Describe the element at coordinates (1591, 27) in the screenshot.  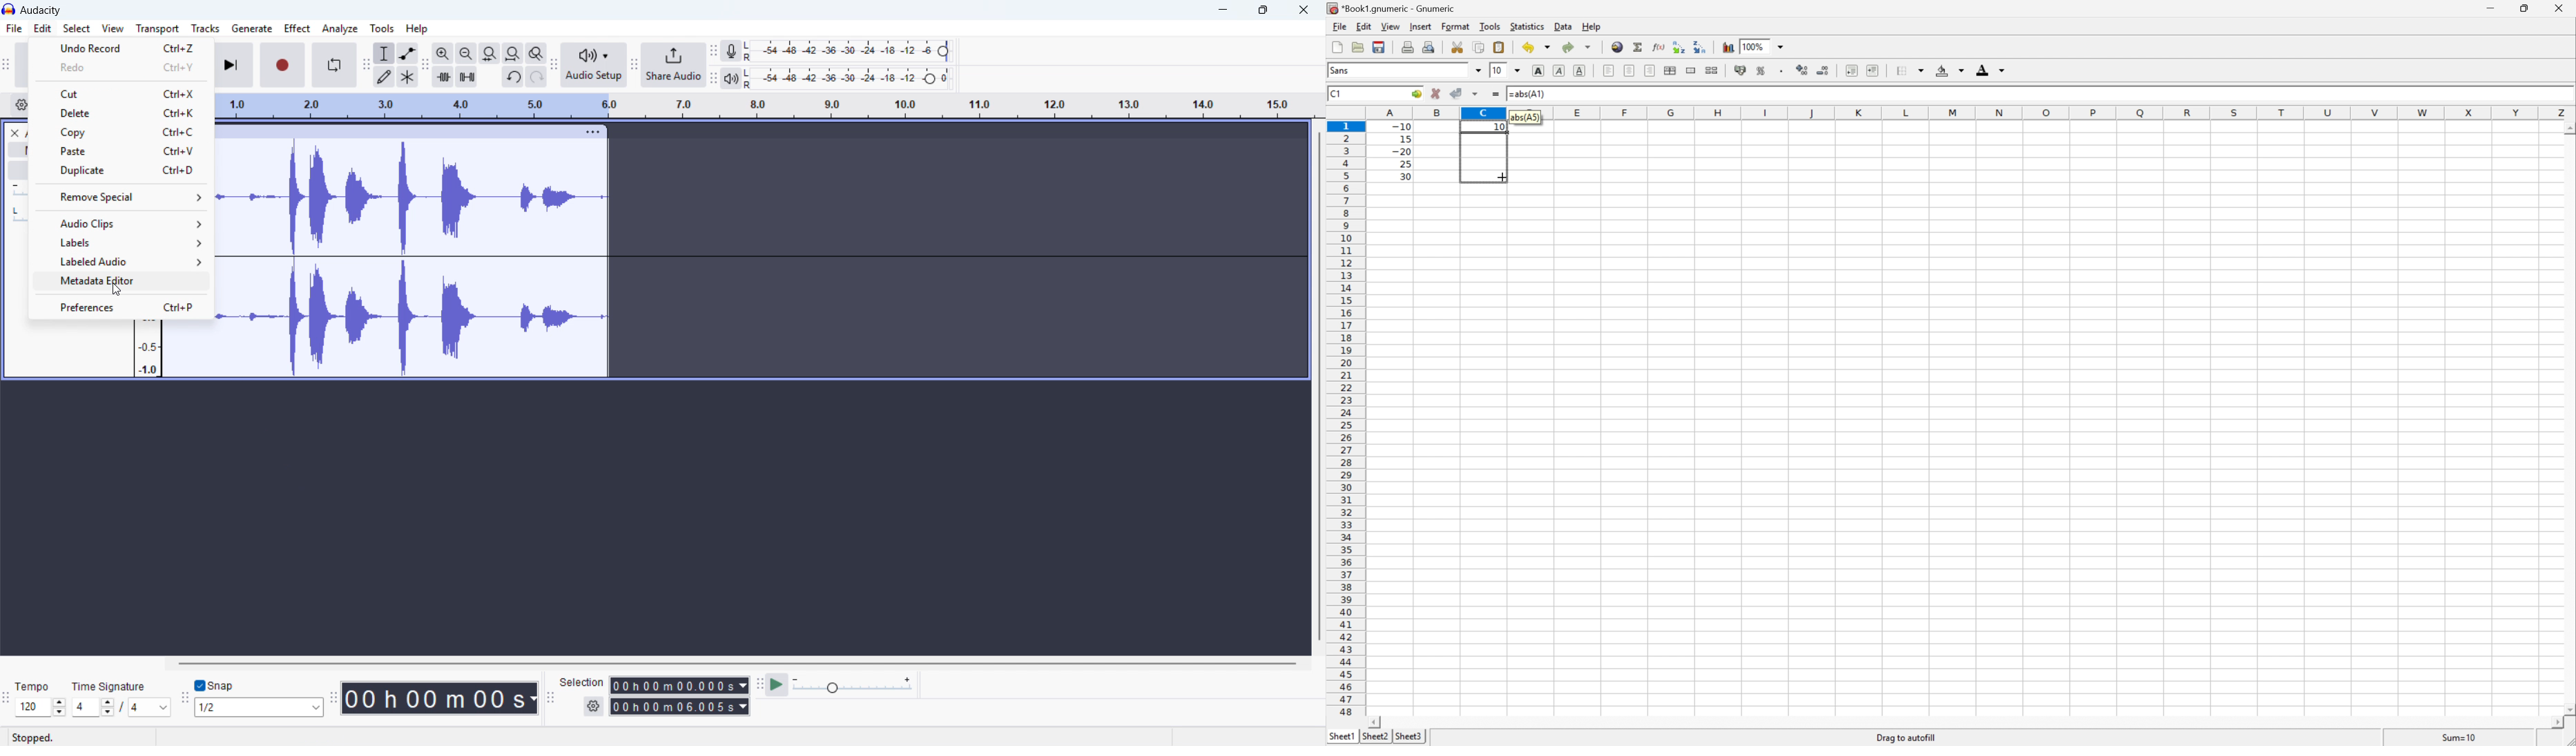
I see `Help` at that location.